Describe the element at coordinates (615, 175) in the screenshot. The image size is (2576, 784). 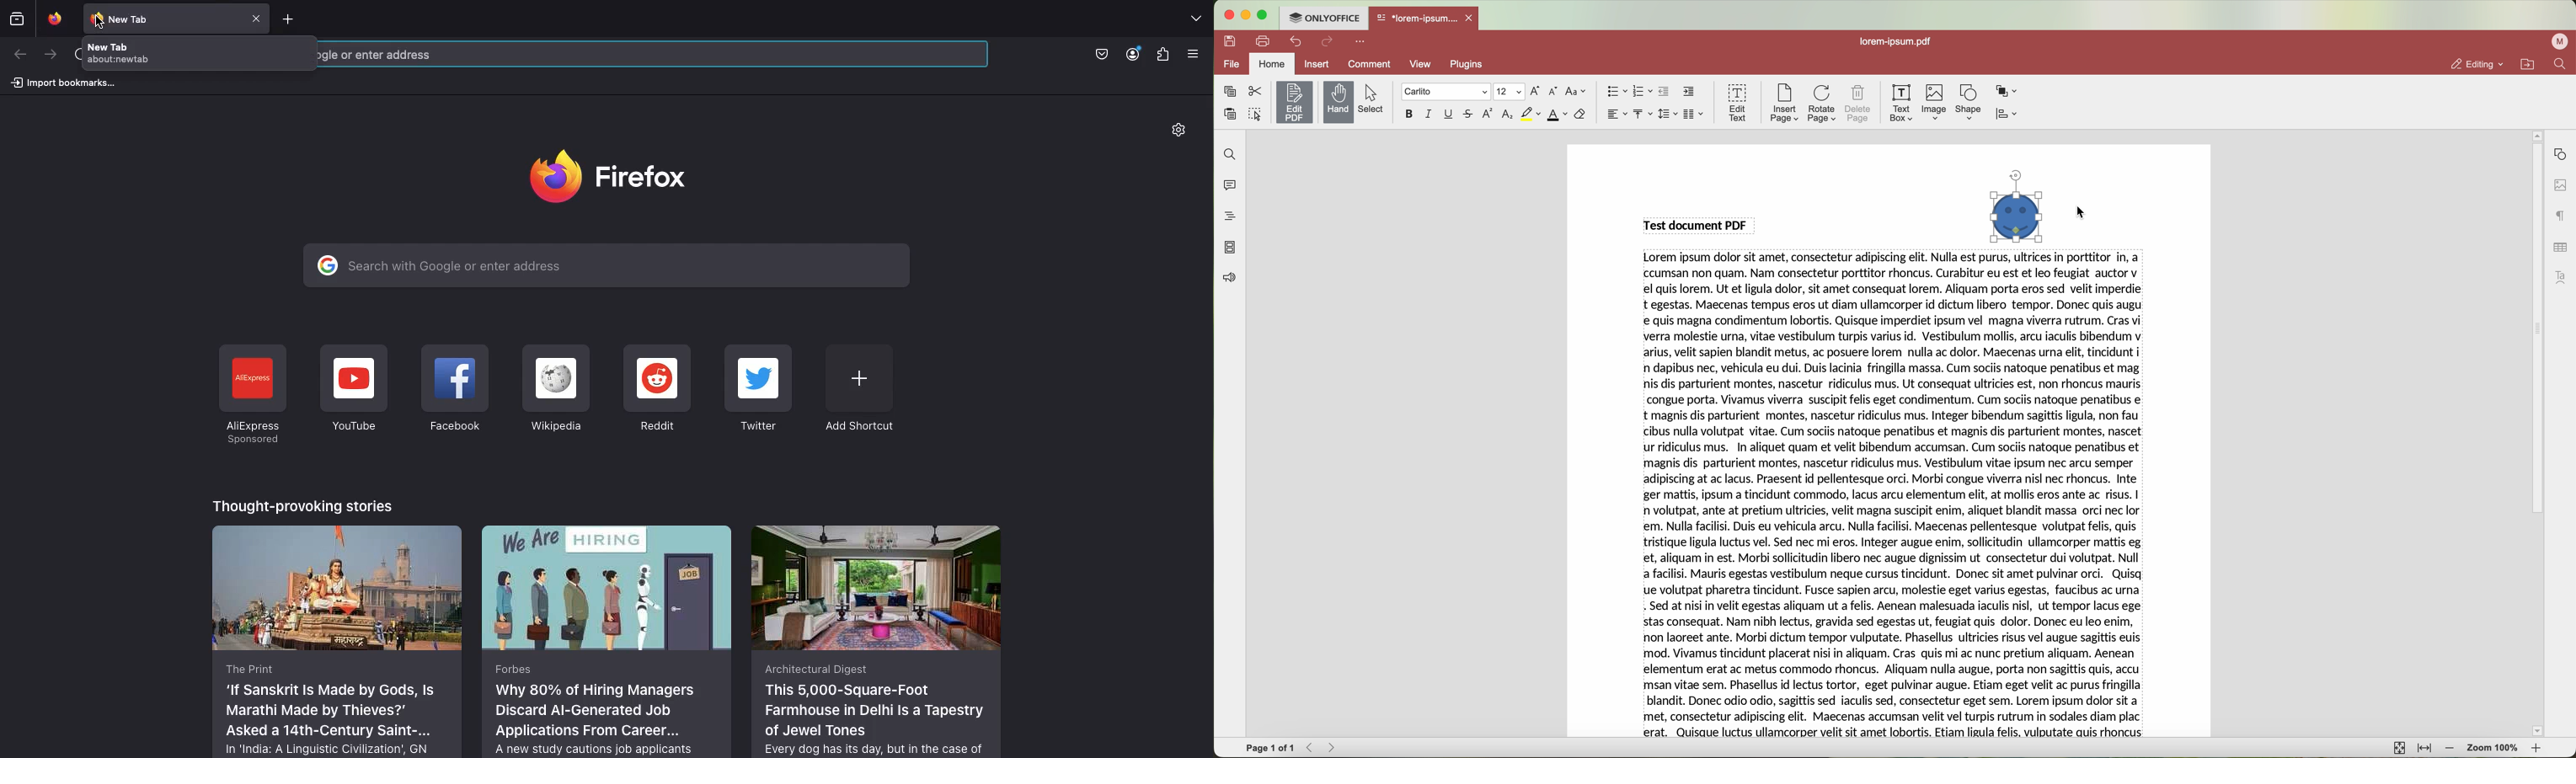
I see `Firefox logo` at that location.